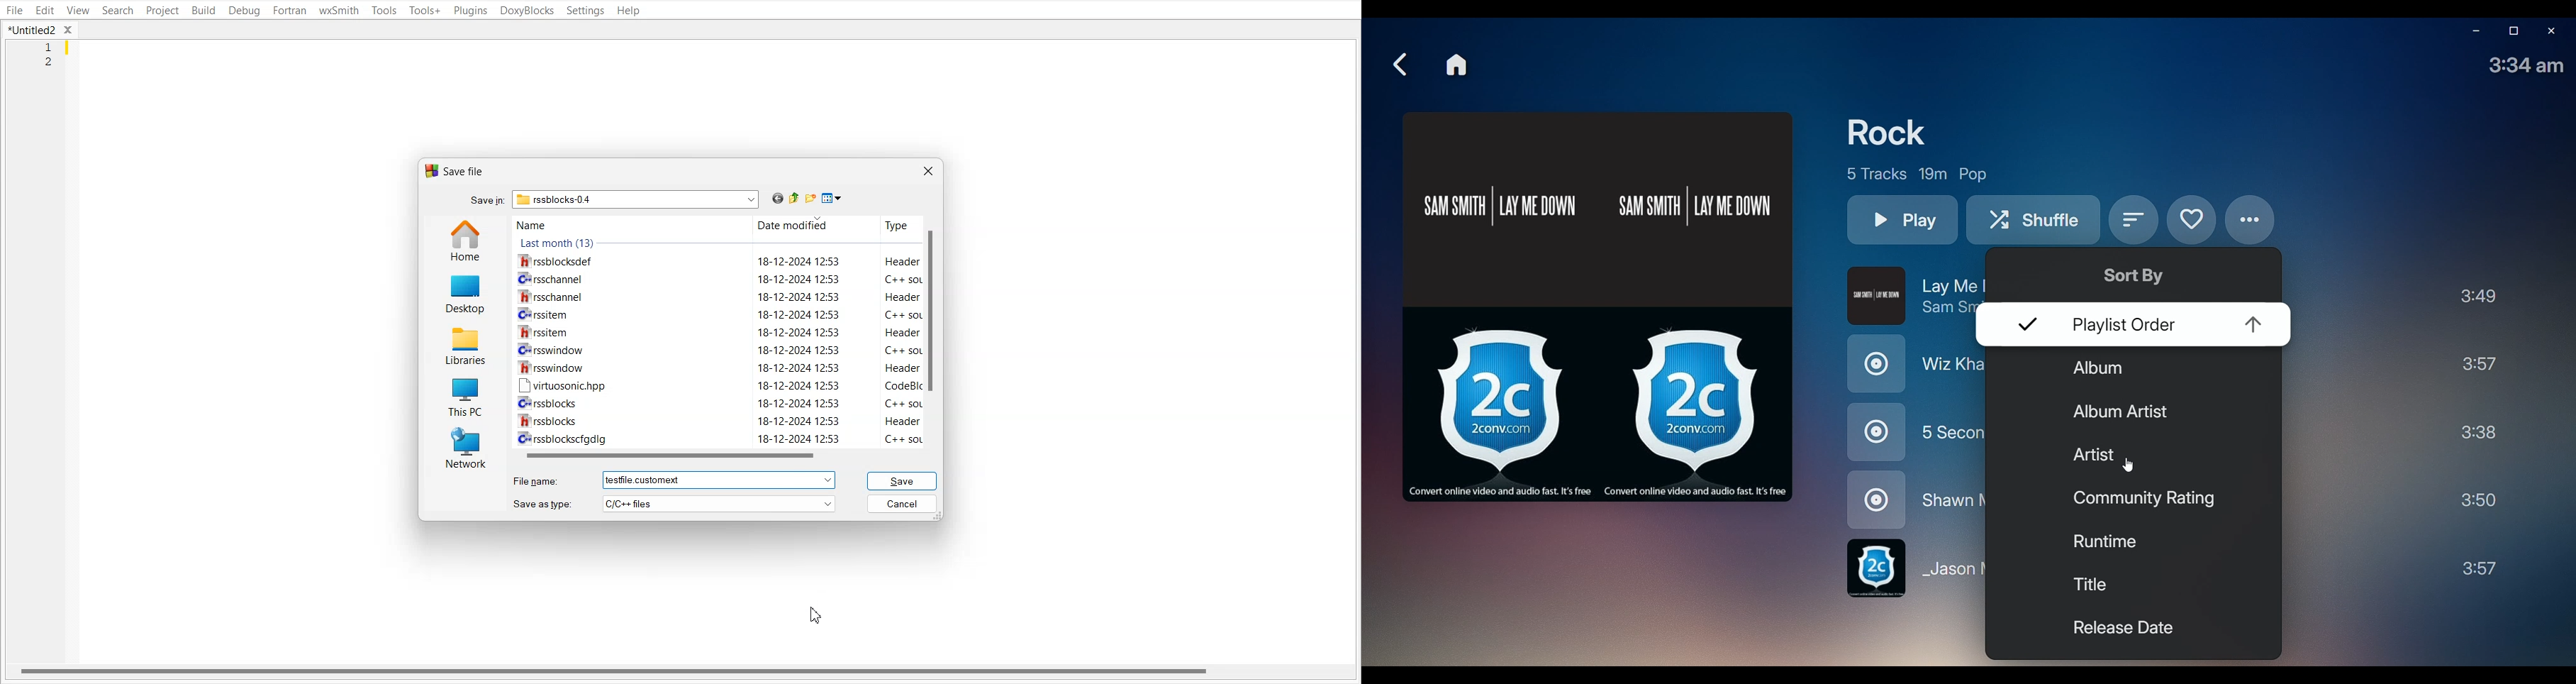  Describe the element at coordinates (720, 280) in the screenshot. I see `C= rsschannel 18-12-2024 12:53 C++ sot` at that location.